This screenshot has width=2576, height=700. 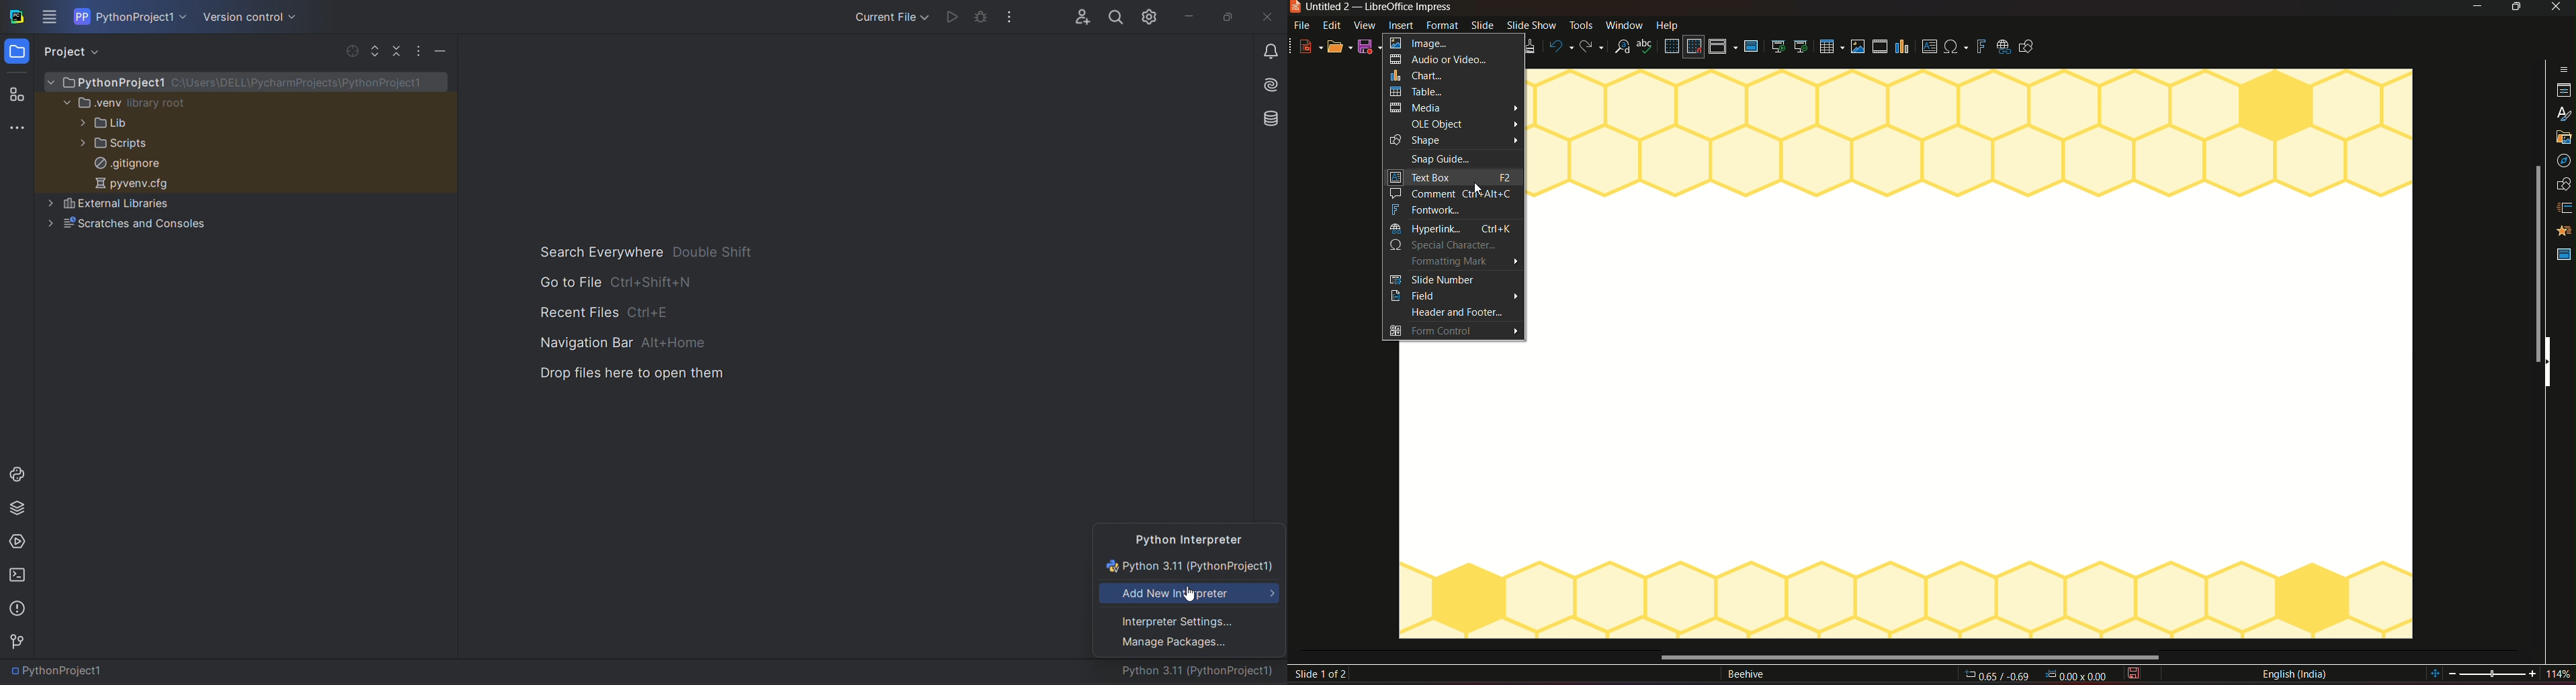 What do you see at coordinates (1370, 46) in the screenshot?
I see `save` at bounding box center [1370, 46].